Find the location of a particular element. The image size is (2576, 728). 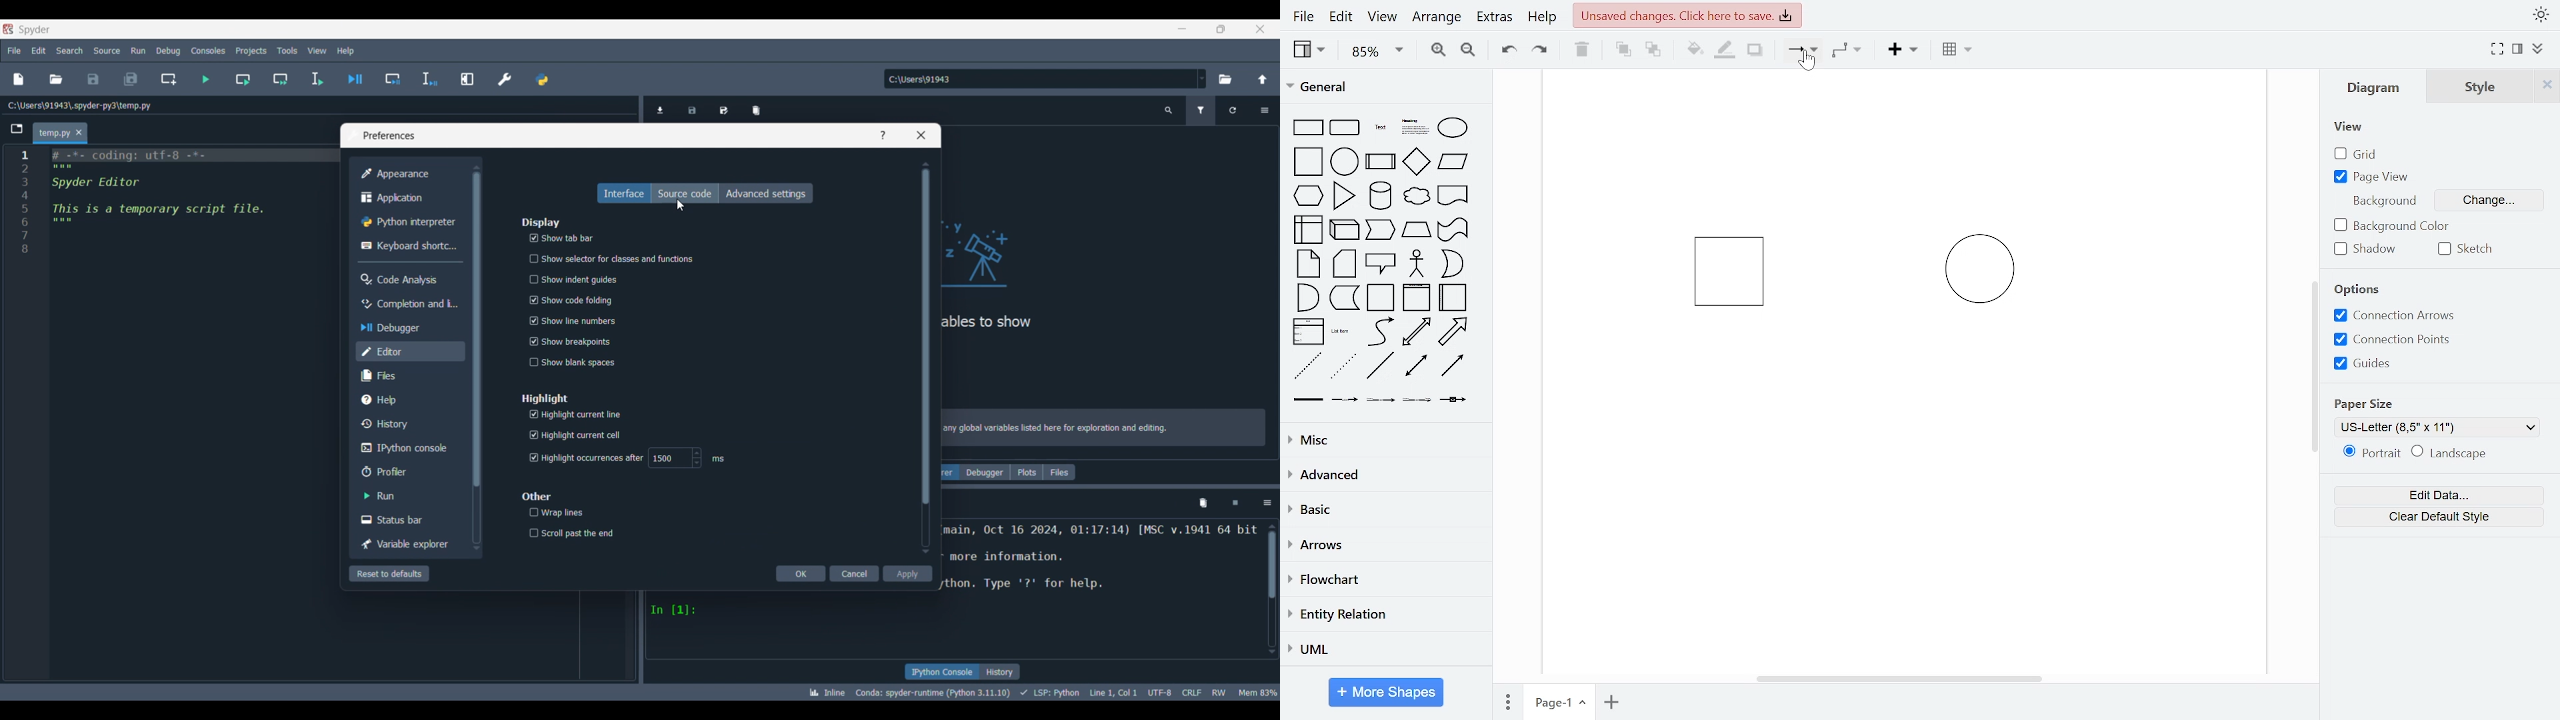

clear default style is located at coordinates (2449, 454).